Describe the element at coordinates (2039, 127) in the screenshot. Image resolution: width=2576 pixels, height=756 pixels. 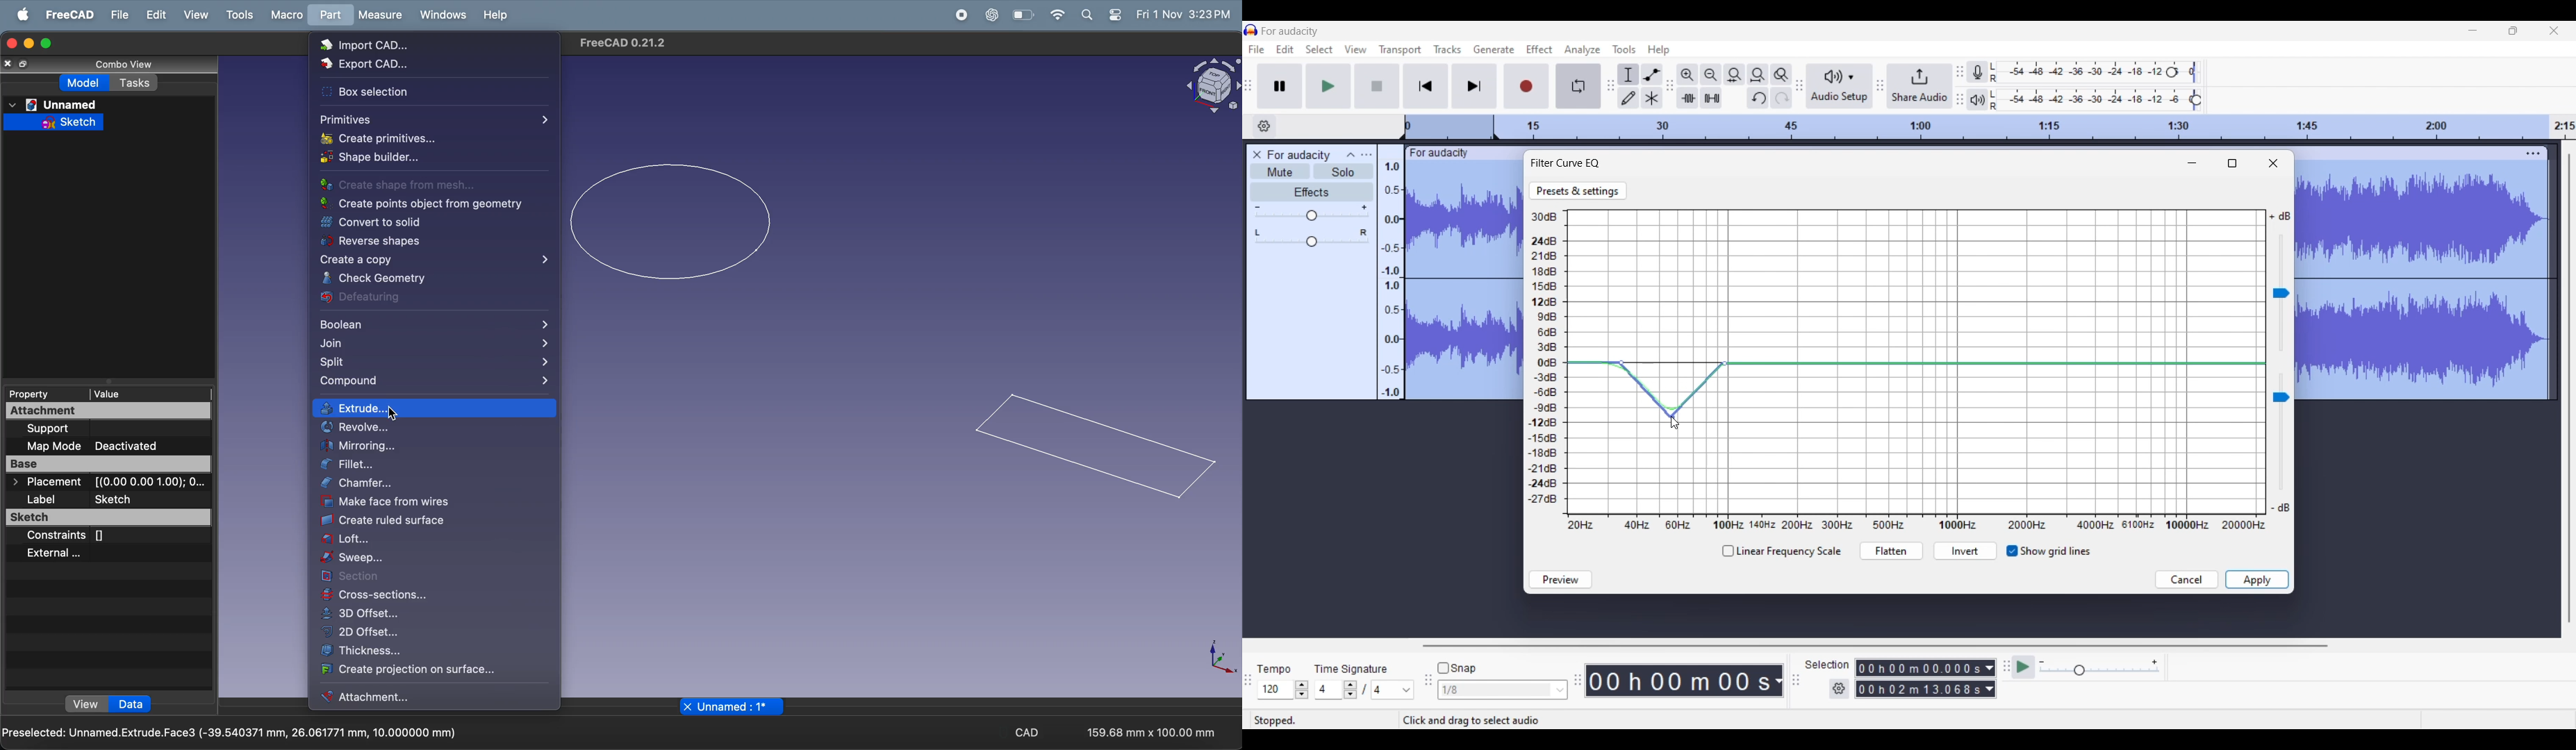
I see `Scale to track length of audio` at that location.